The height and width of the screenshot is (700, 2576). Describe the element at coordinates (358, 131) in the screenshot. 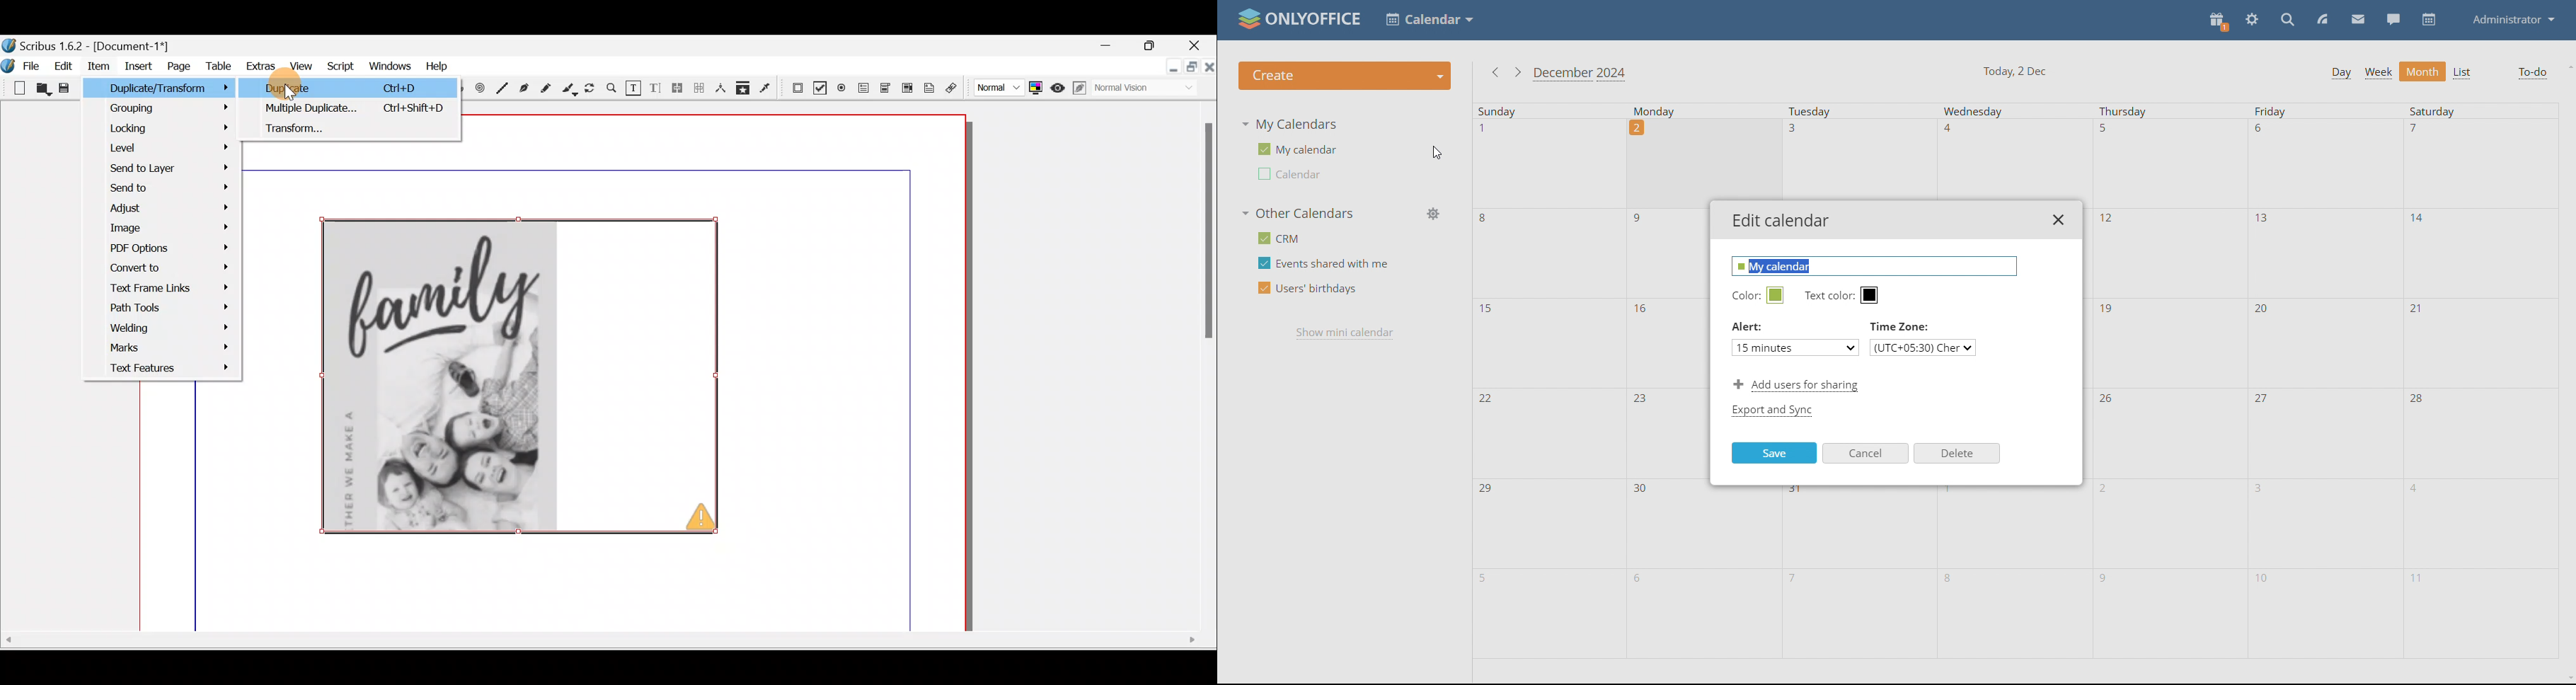

I see `Transform` at that location.